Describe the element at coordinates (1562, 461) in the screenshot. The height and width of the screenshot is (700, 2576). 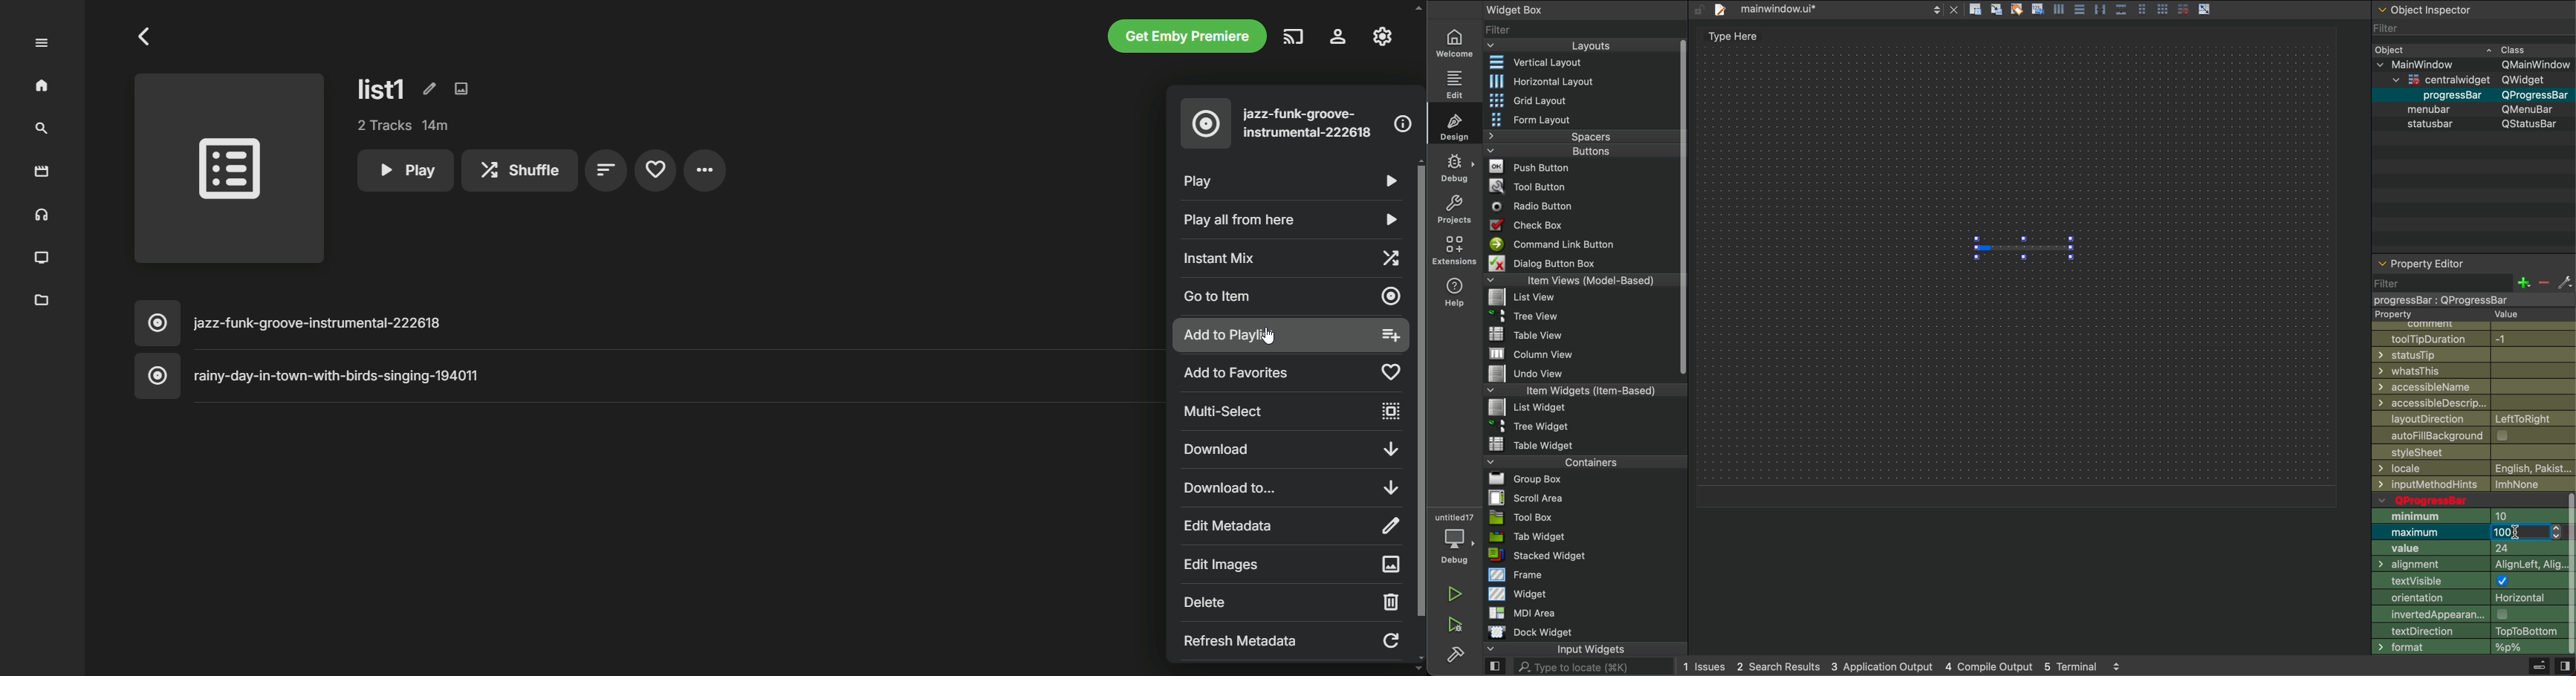
I see `Container` at that location.